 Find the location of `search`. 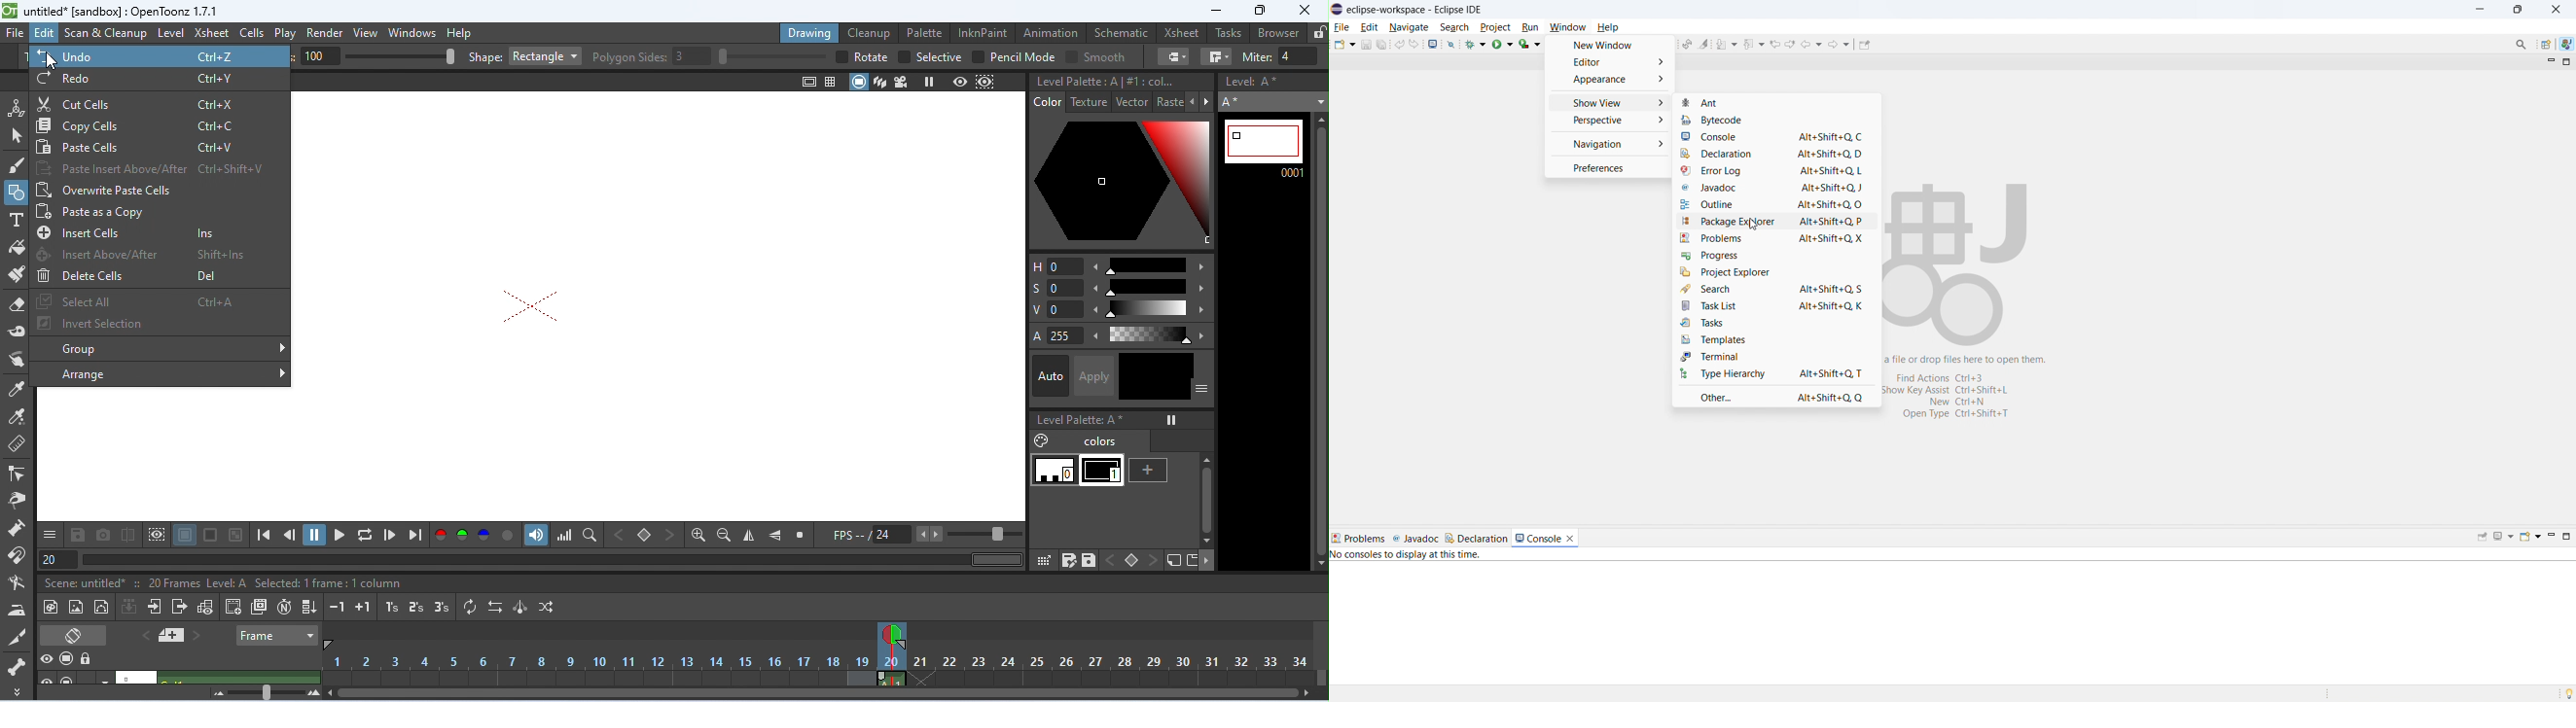

search is located at coordinates (1775, 289).